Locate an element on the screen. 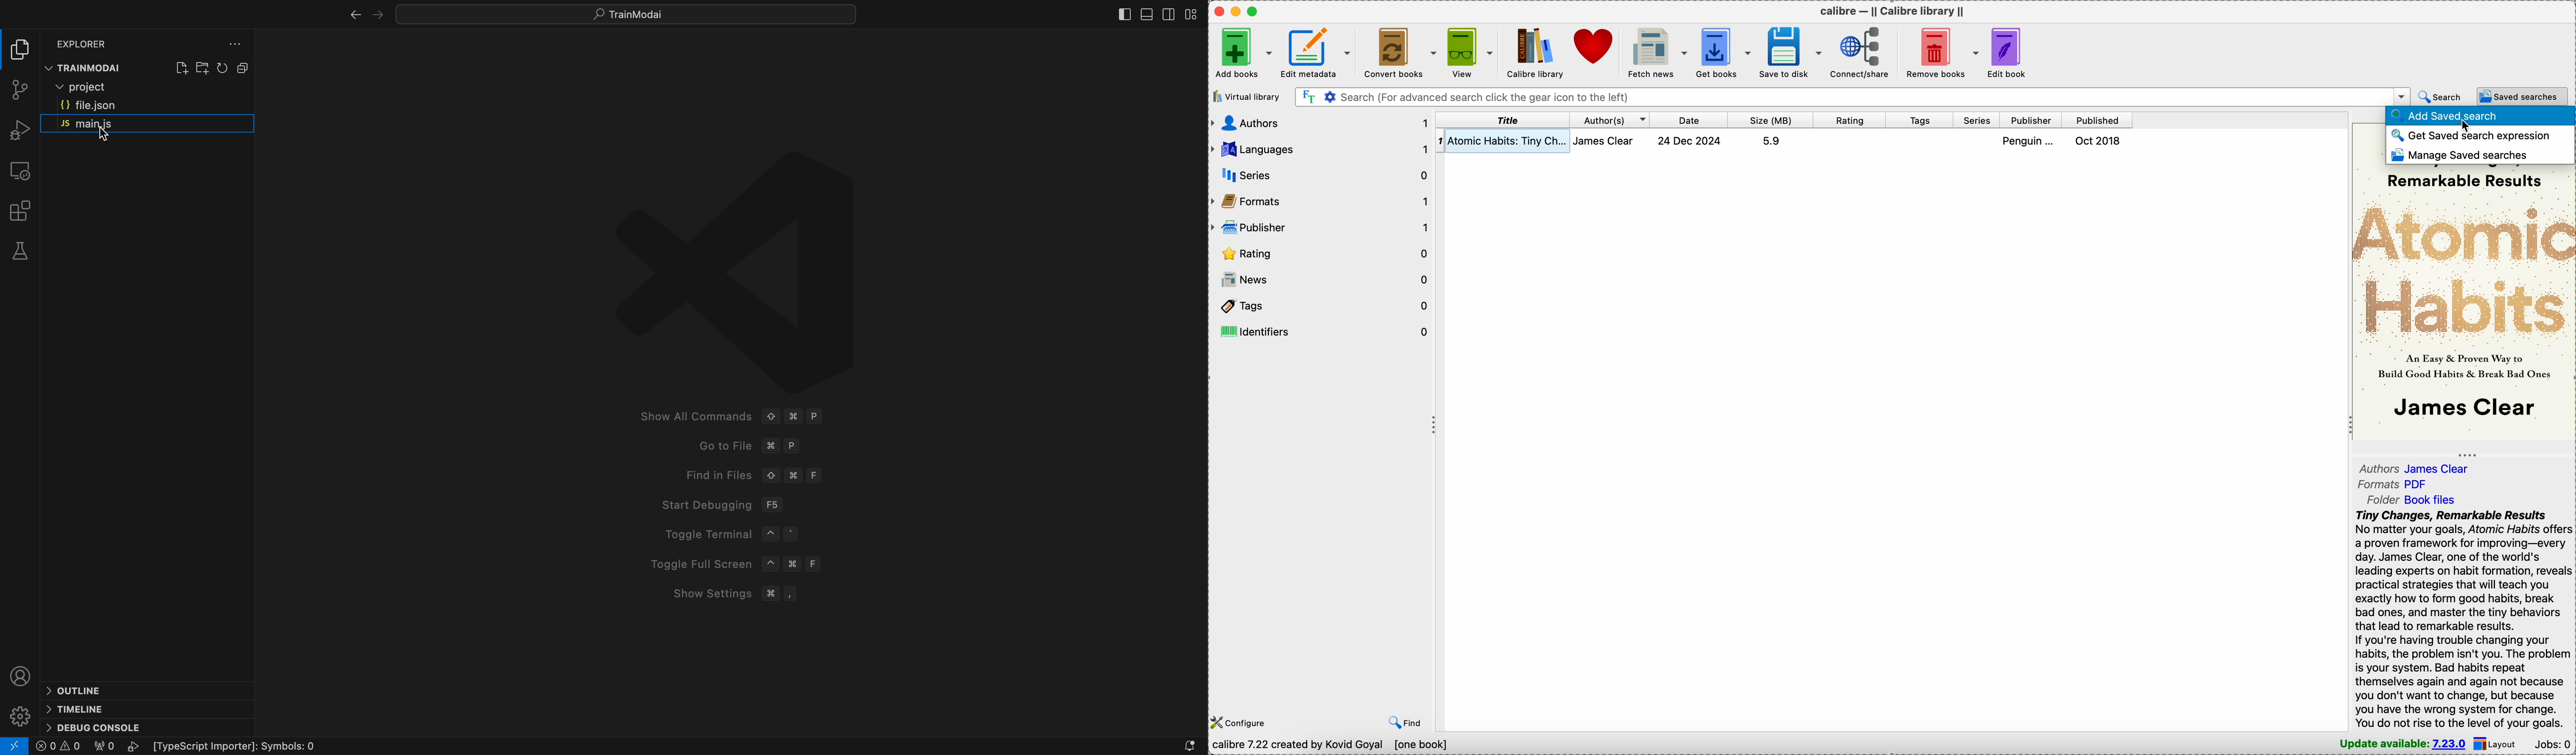  24 Dec 2024 is located at coordinates (1690, 141).